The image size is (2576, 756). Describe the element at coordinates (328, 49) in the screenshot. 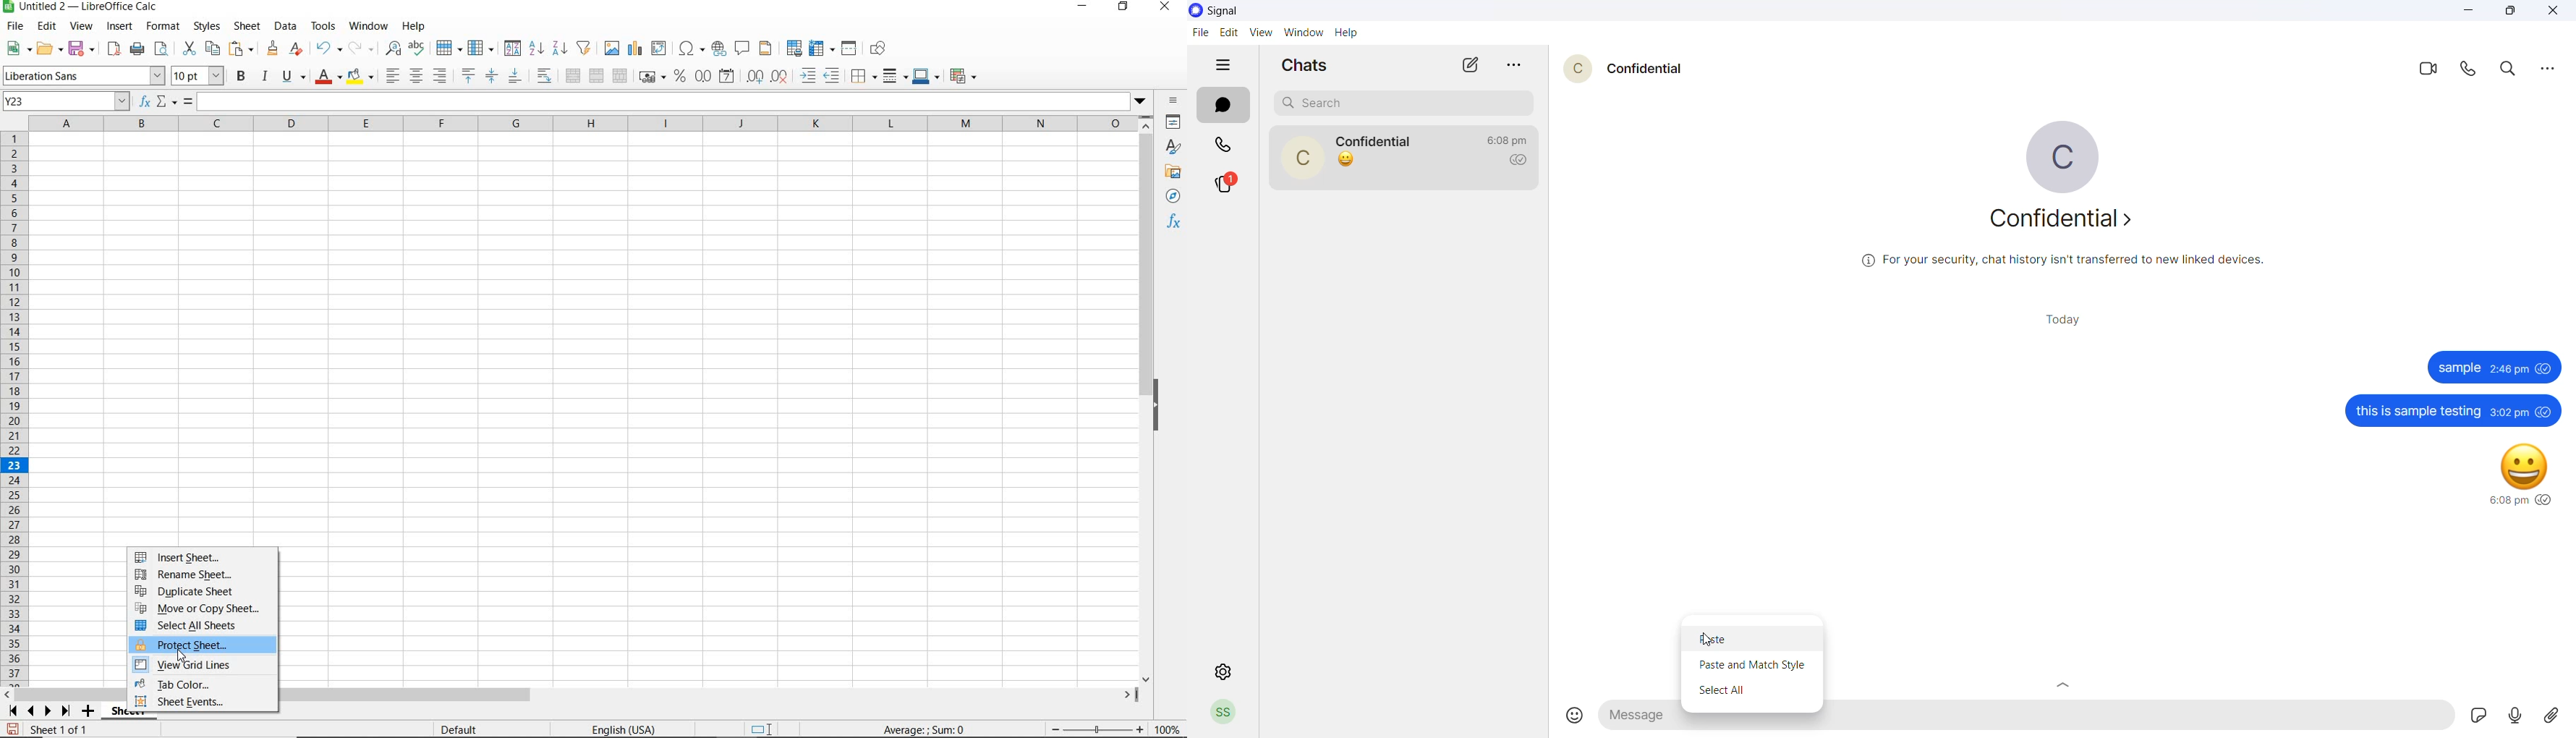

I see `UNDO` at that location.